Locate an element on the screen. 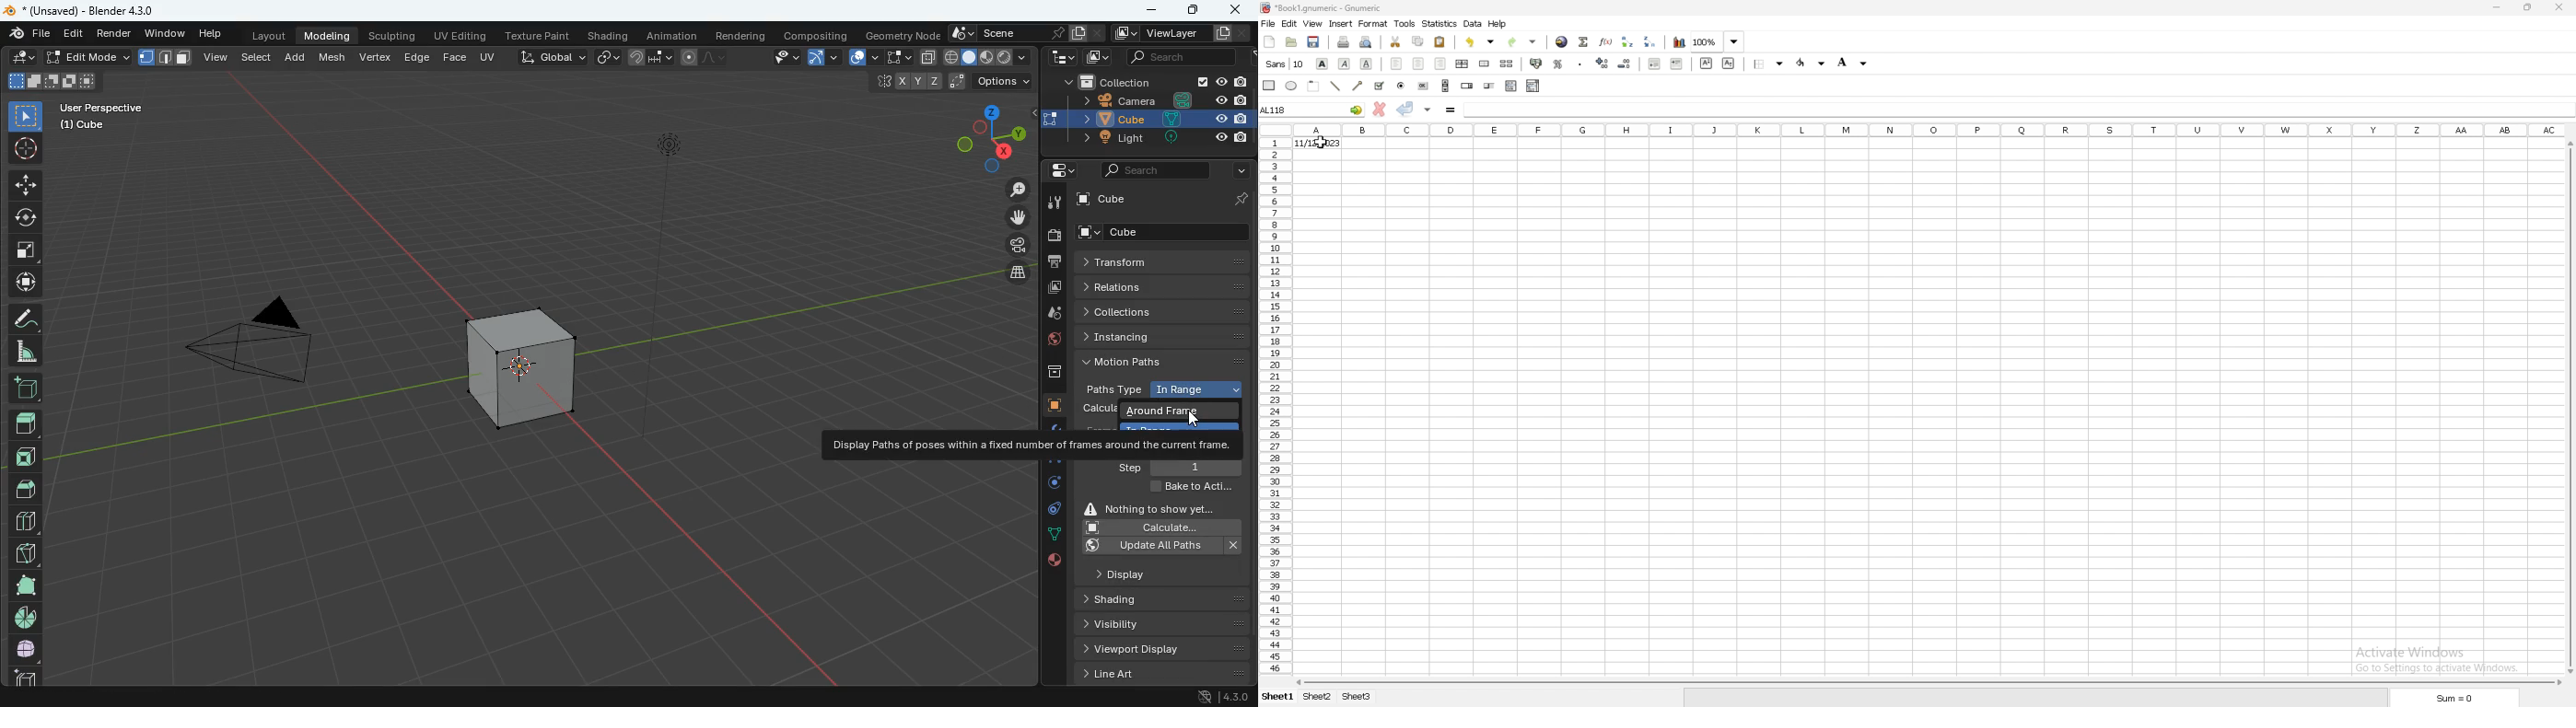 This screenshot has width=2576, height=728. thousands separator is located at coordinates (1581, 63).